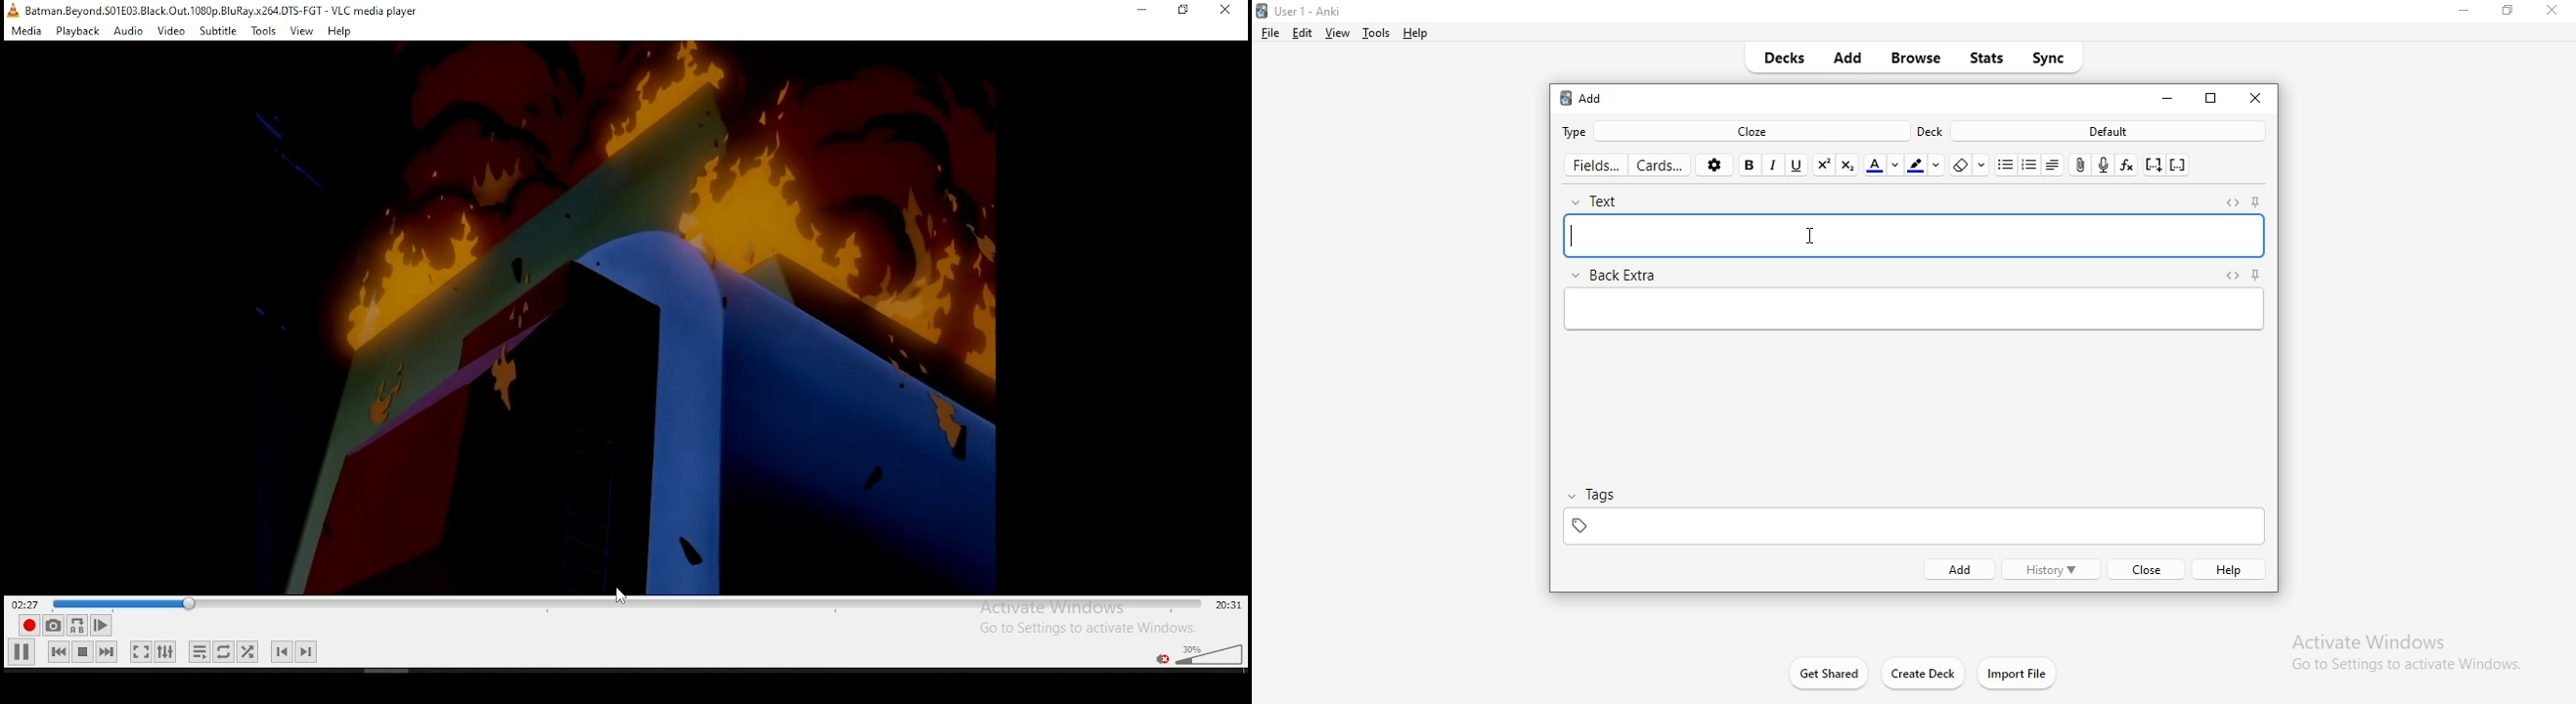 This screenshot has width=2576, height=728. Describe the element at coordinates (1811, 238) in the screenshot. I see `Icursor` at that location.